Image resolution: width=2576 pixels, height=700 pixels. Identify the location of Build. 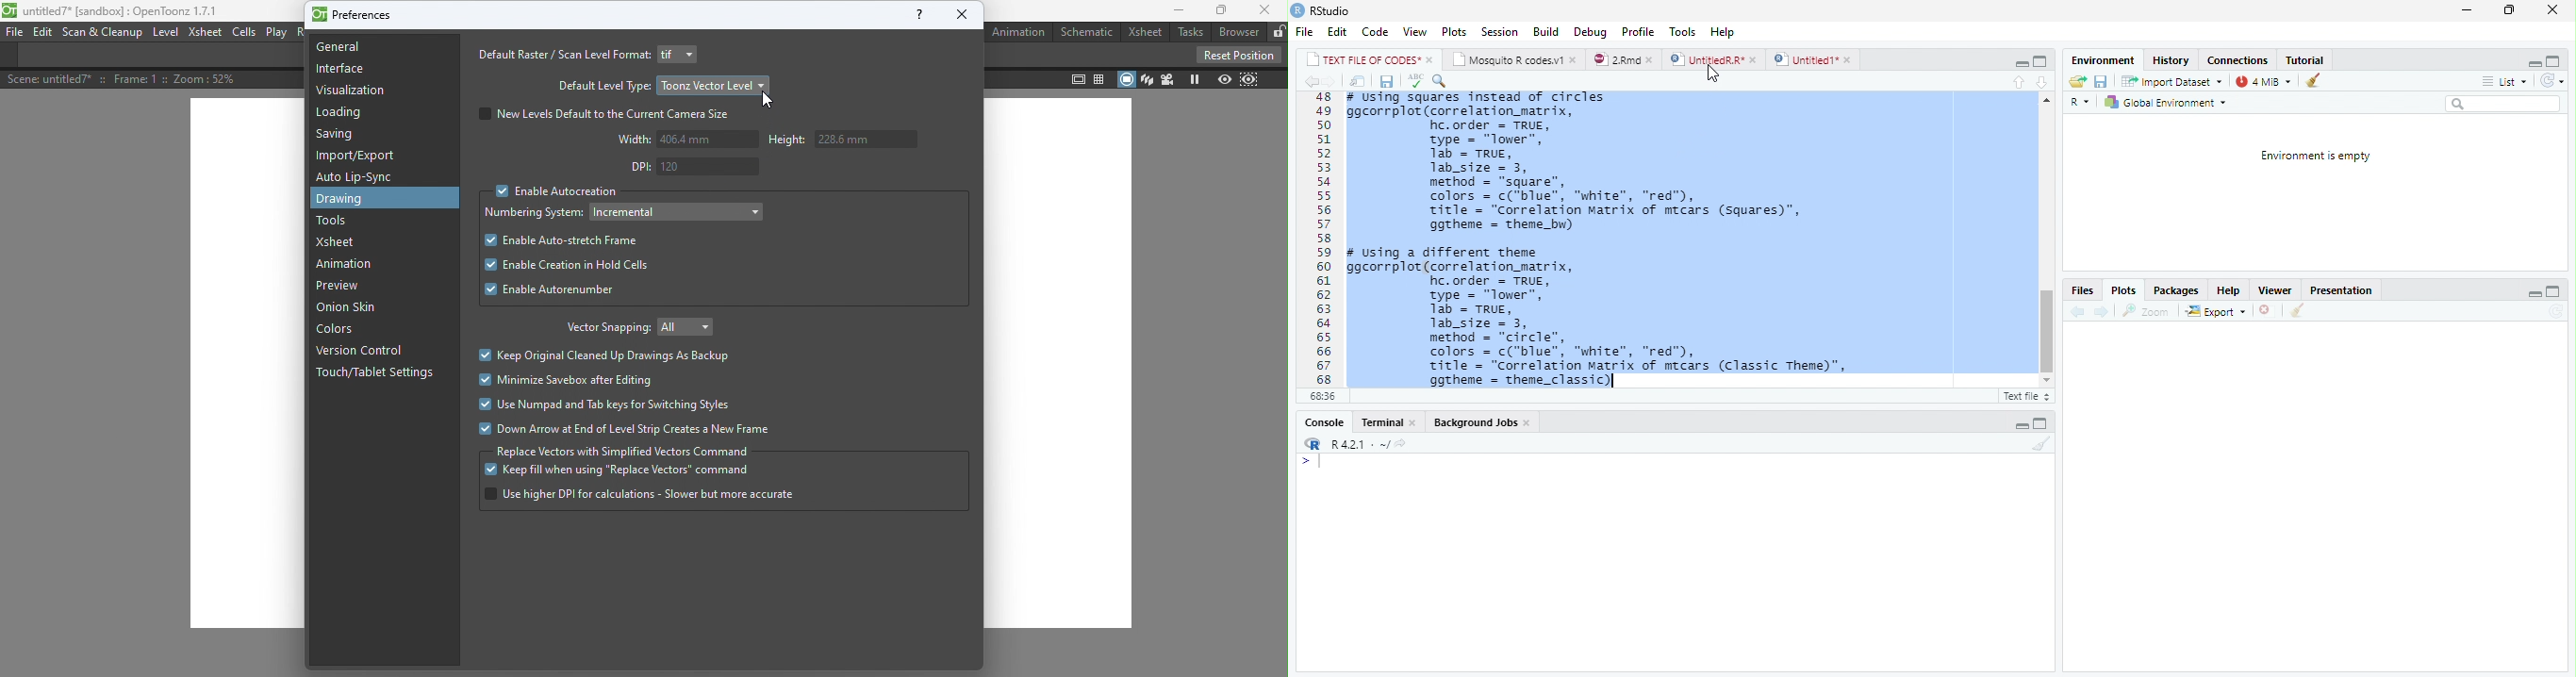
(1547, 31).